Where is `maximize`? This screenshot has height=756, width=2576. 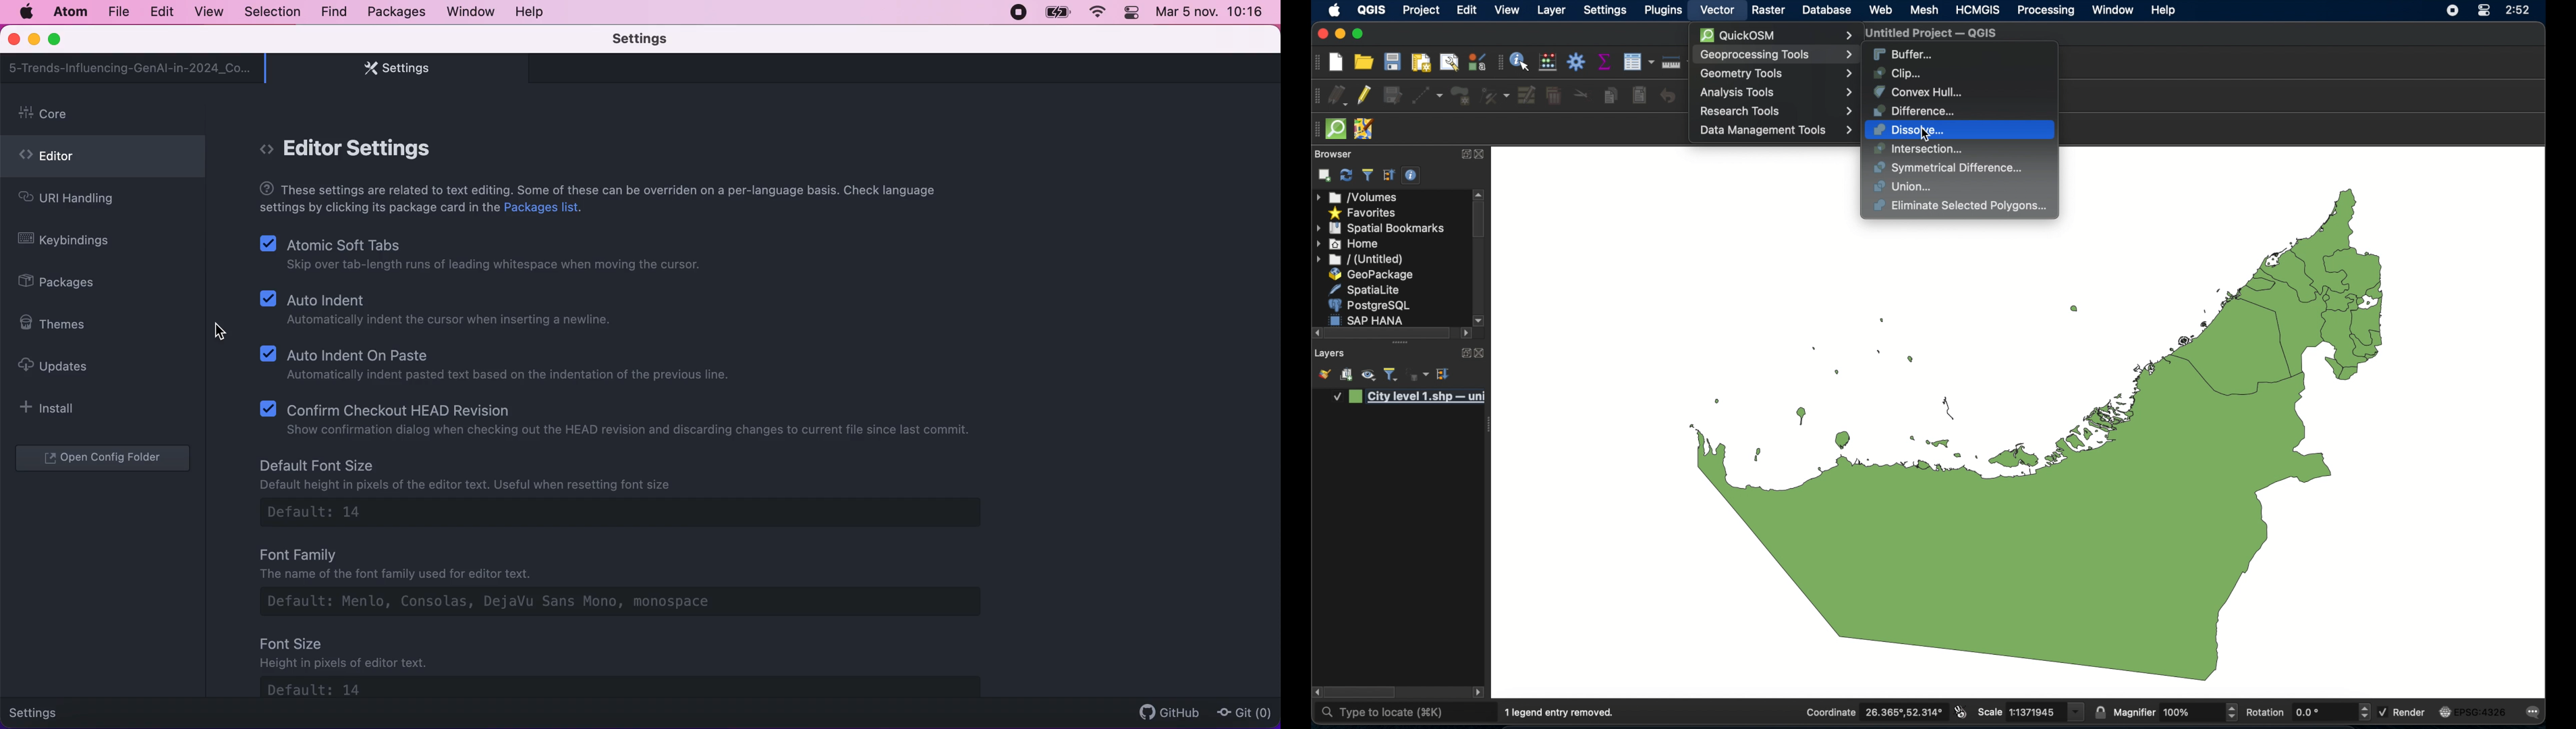 maximize is located at coordinates (1321, 34).